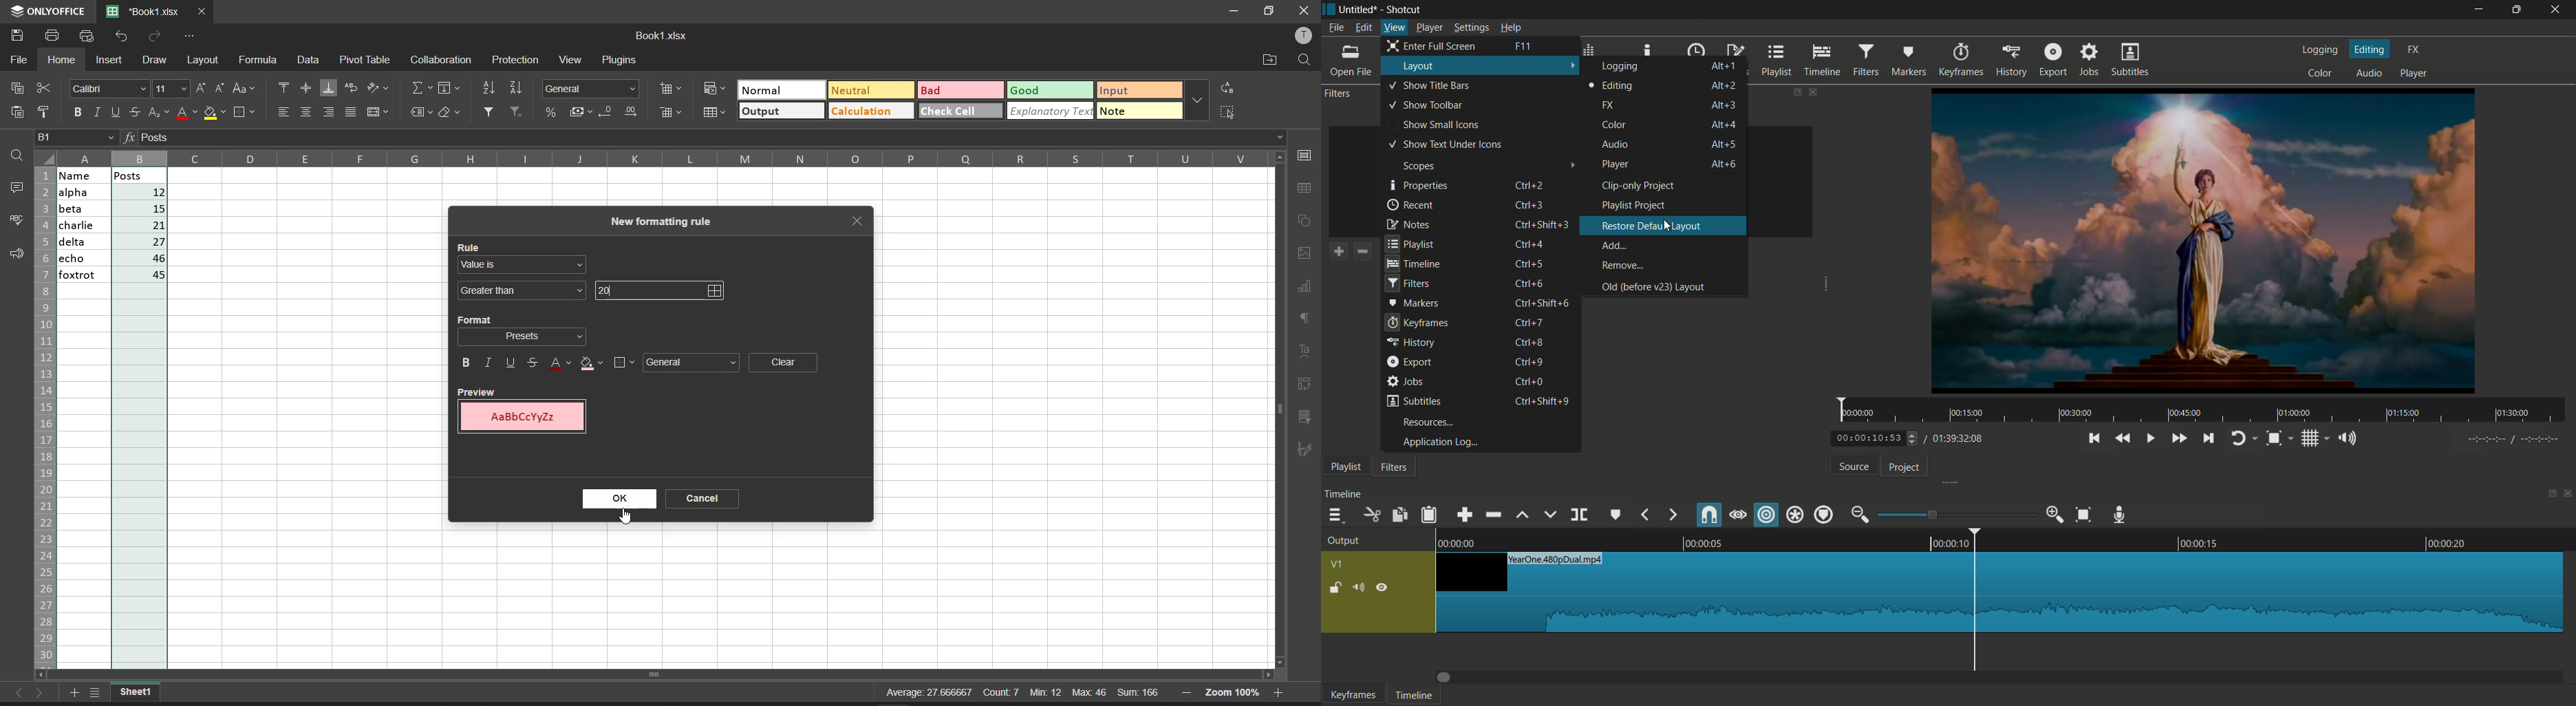  I want to click on Book1.xlsx, so click(660, 35).